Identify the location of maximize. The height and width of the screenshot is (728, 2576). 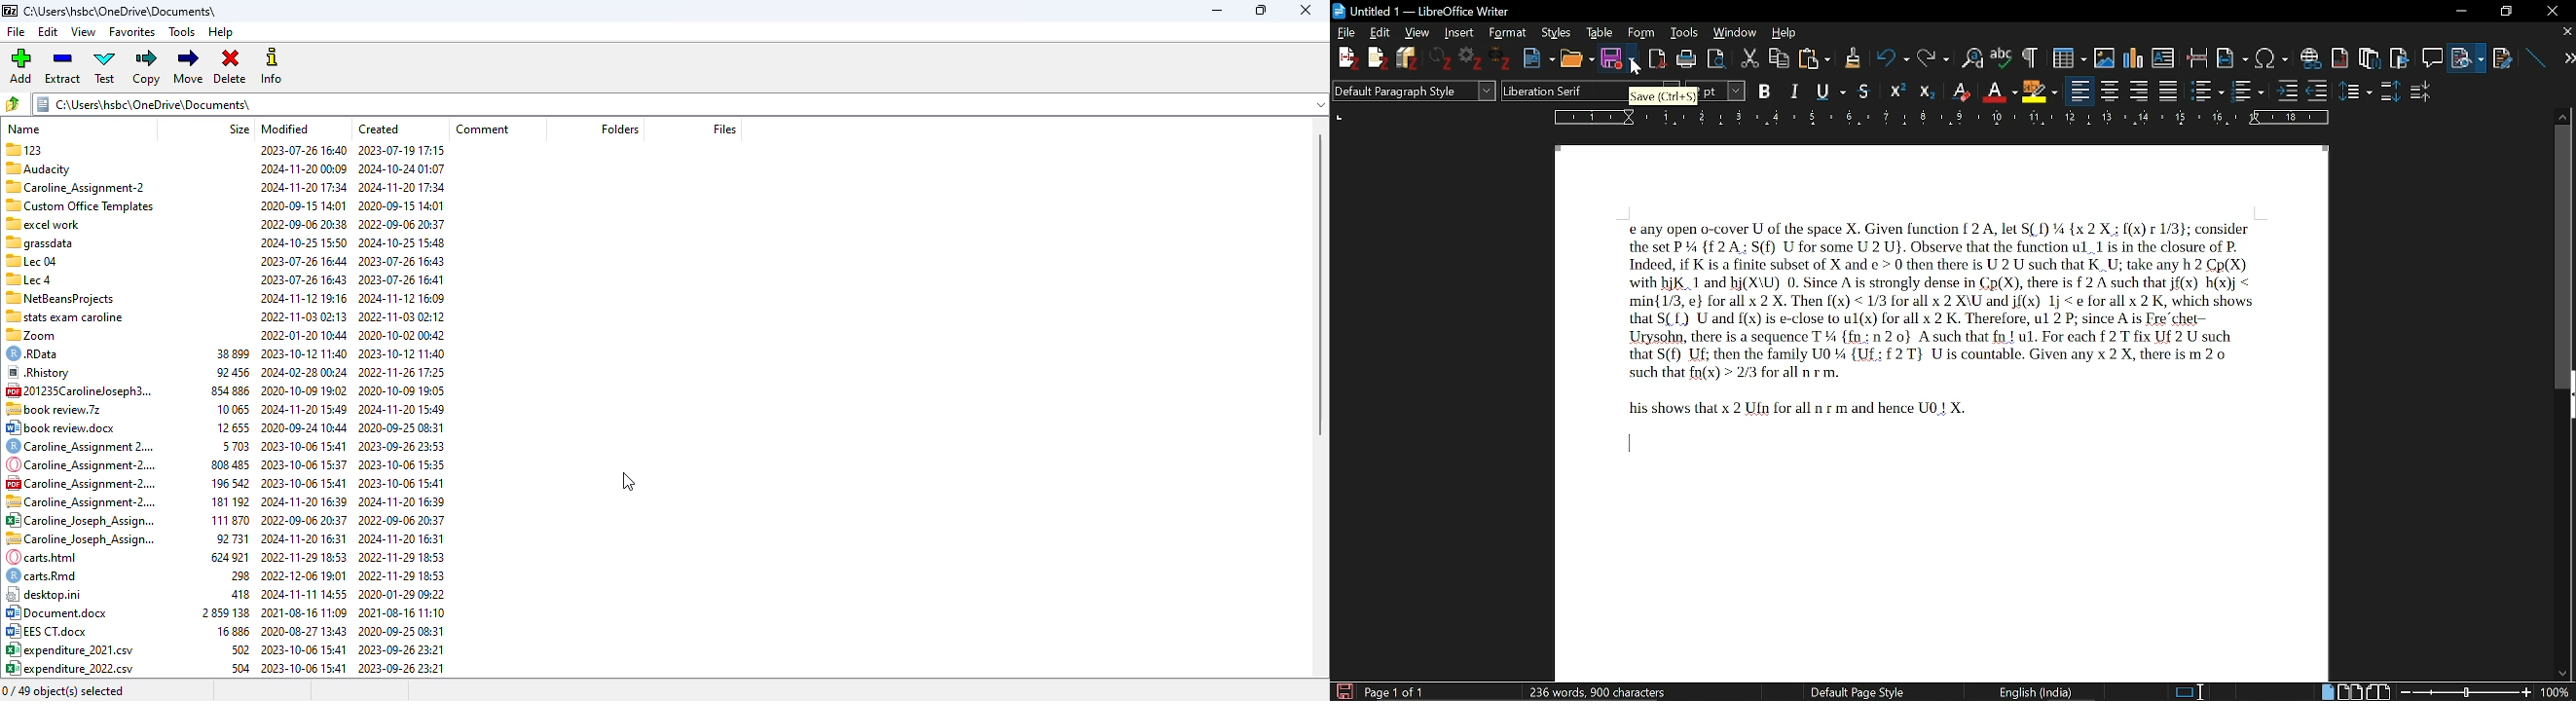
(2505, 10).